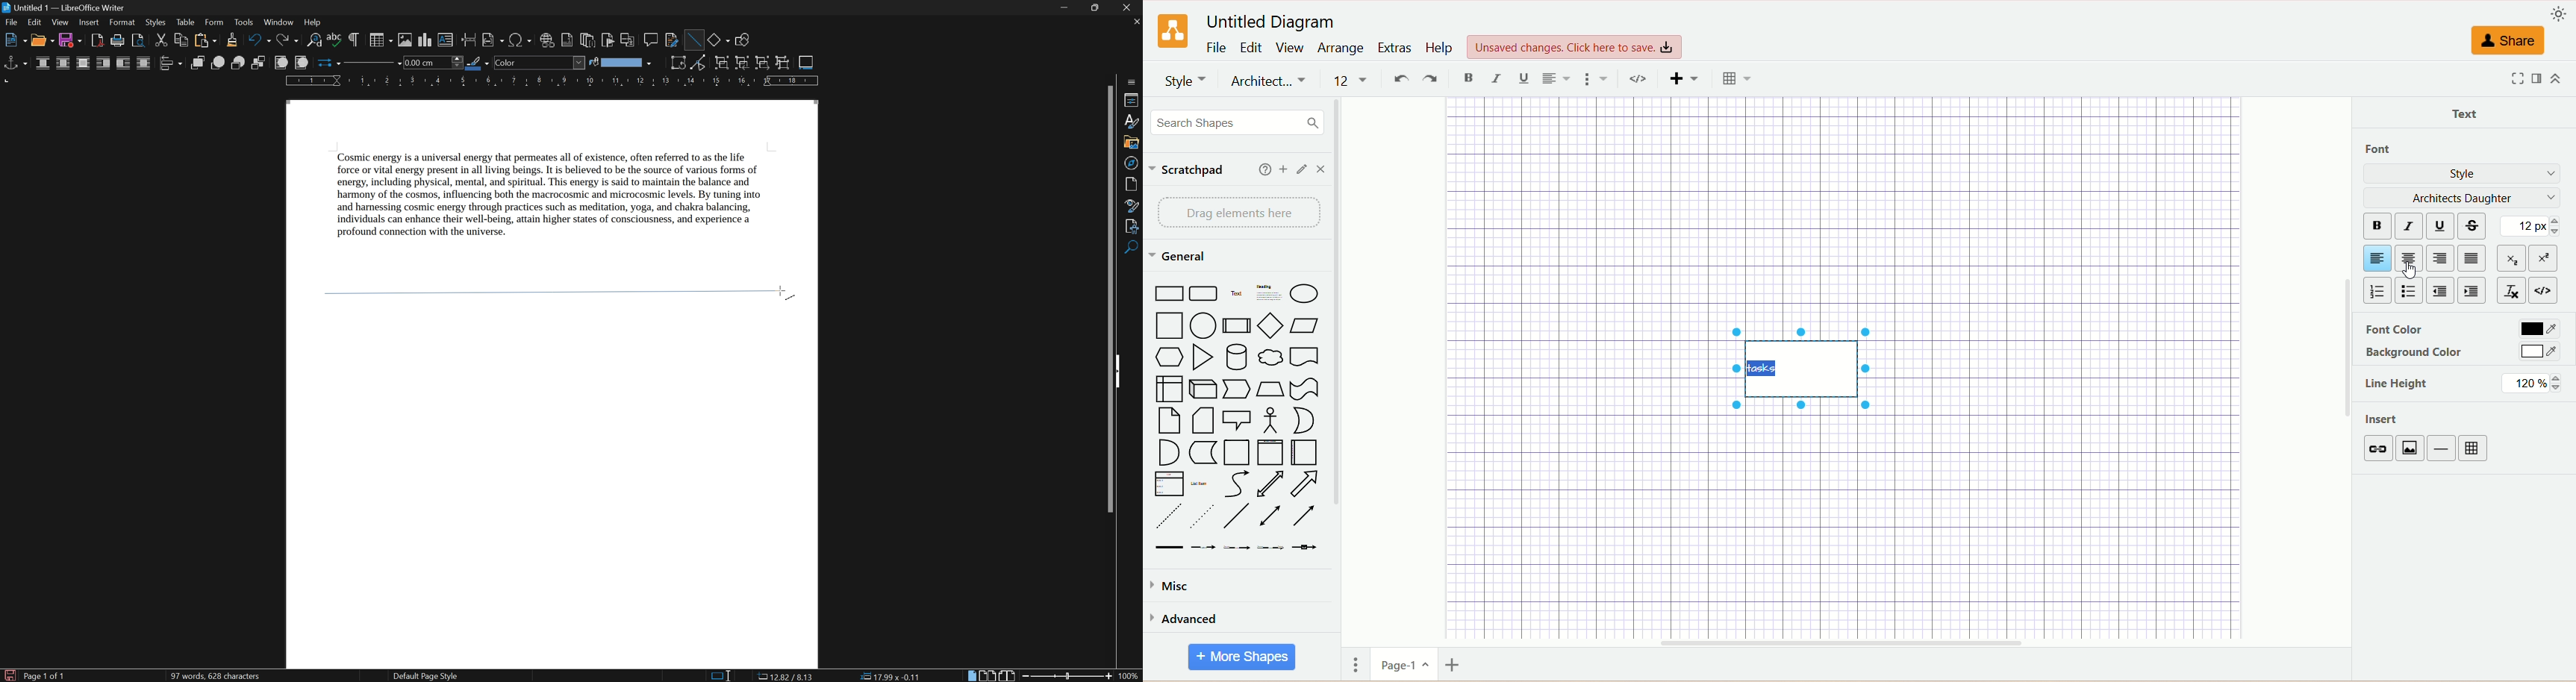 The image size is (2576, 700). Describe the element at coordinates (181, 39) in the screenshot. I see `copy` at that location.